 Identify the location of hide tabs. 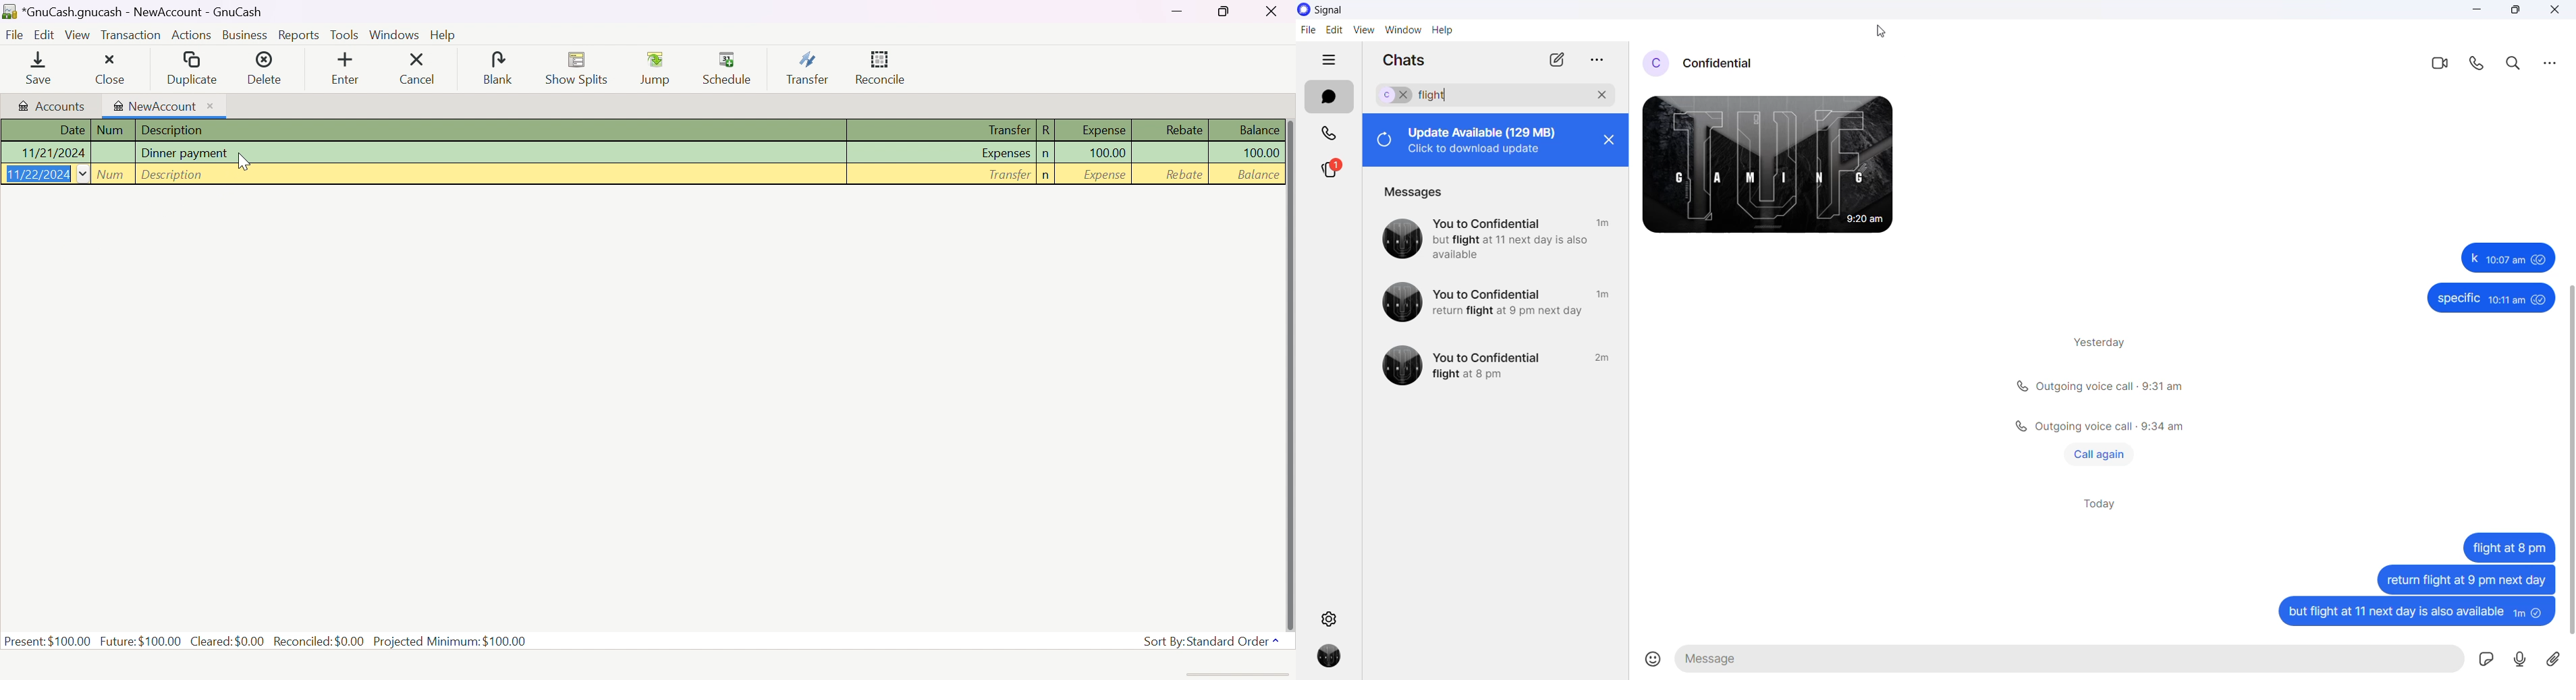
(1328, 61).